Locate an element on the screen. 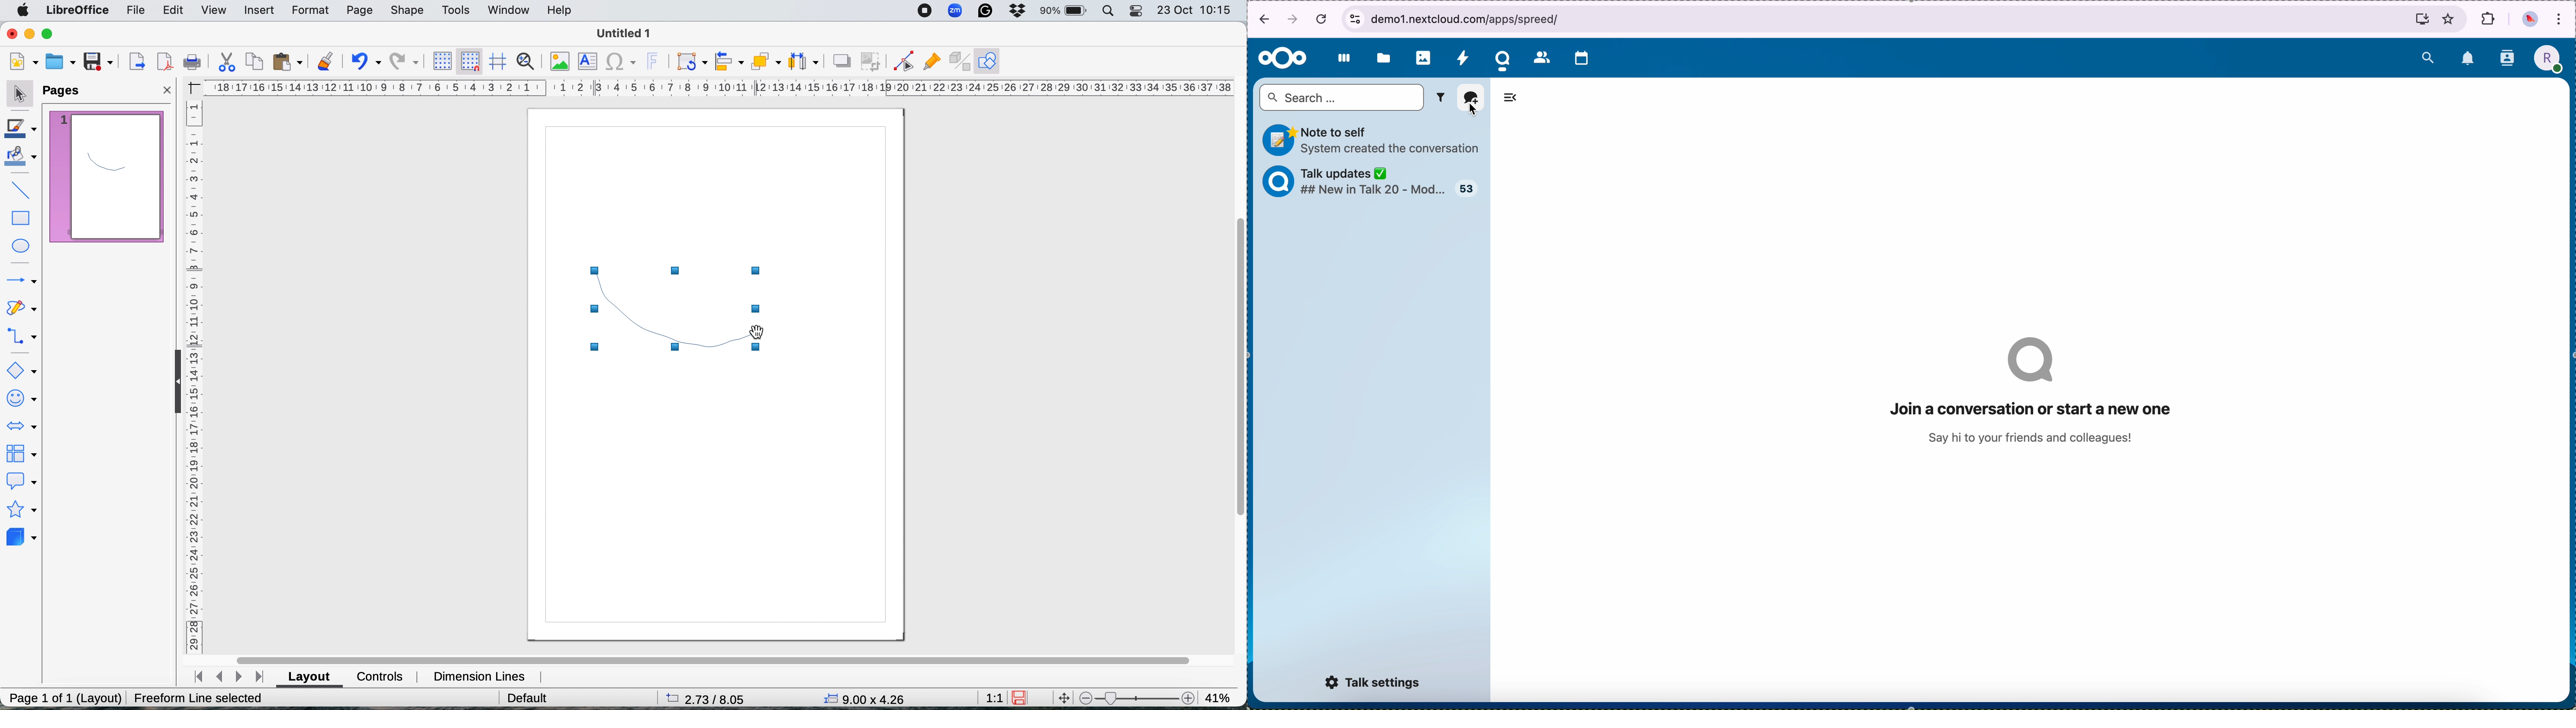 The width and height of the screenshot is (2576, 728). edit is located at coordinates (175, 10).